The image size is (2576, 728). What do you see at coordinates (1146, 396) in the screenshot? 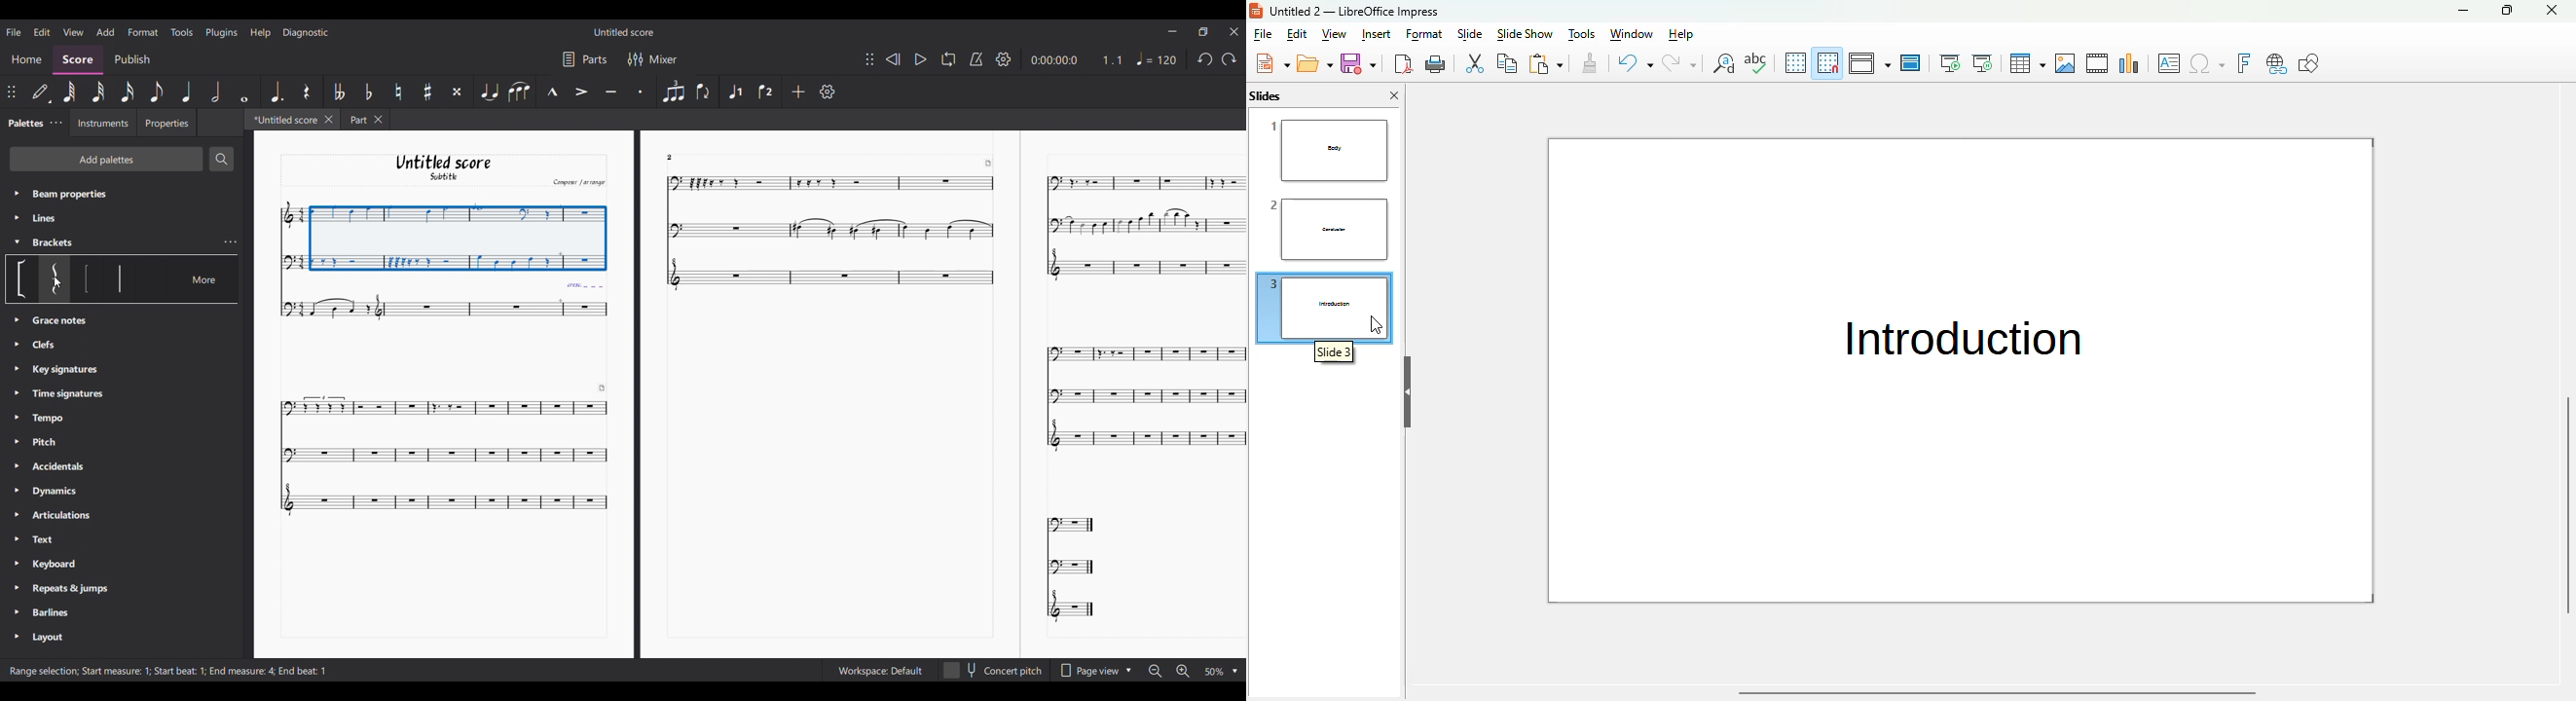
I see `` at bounding box center [1146, 396].